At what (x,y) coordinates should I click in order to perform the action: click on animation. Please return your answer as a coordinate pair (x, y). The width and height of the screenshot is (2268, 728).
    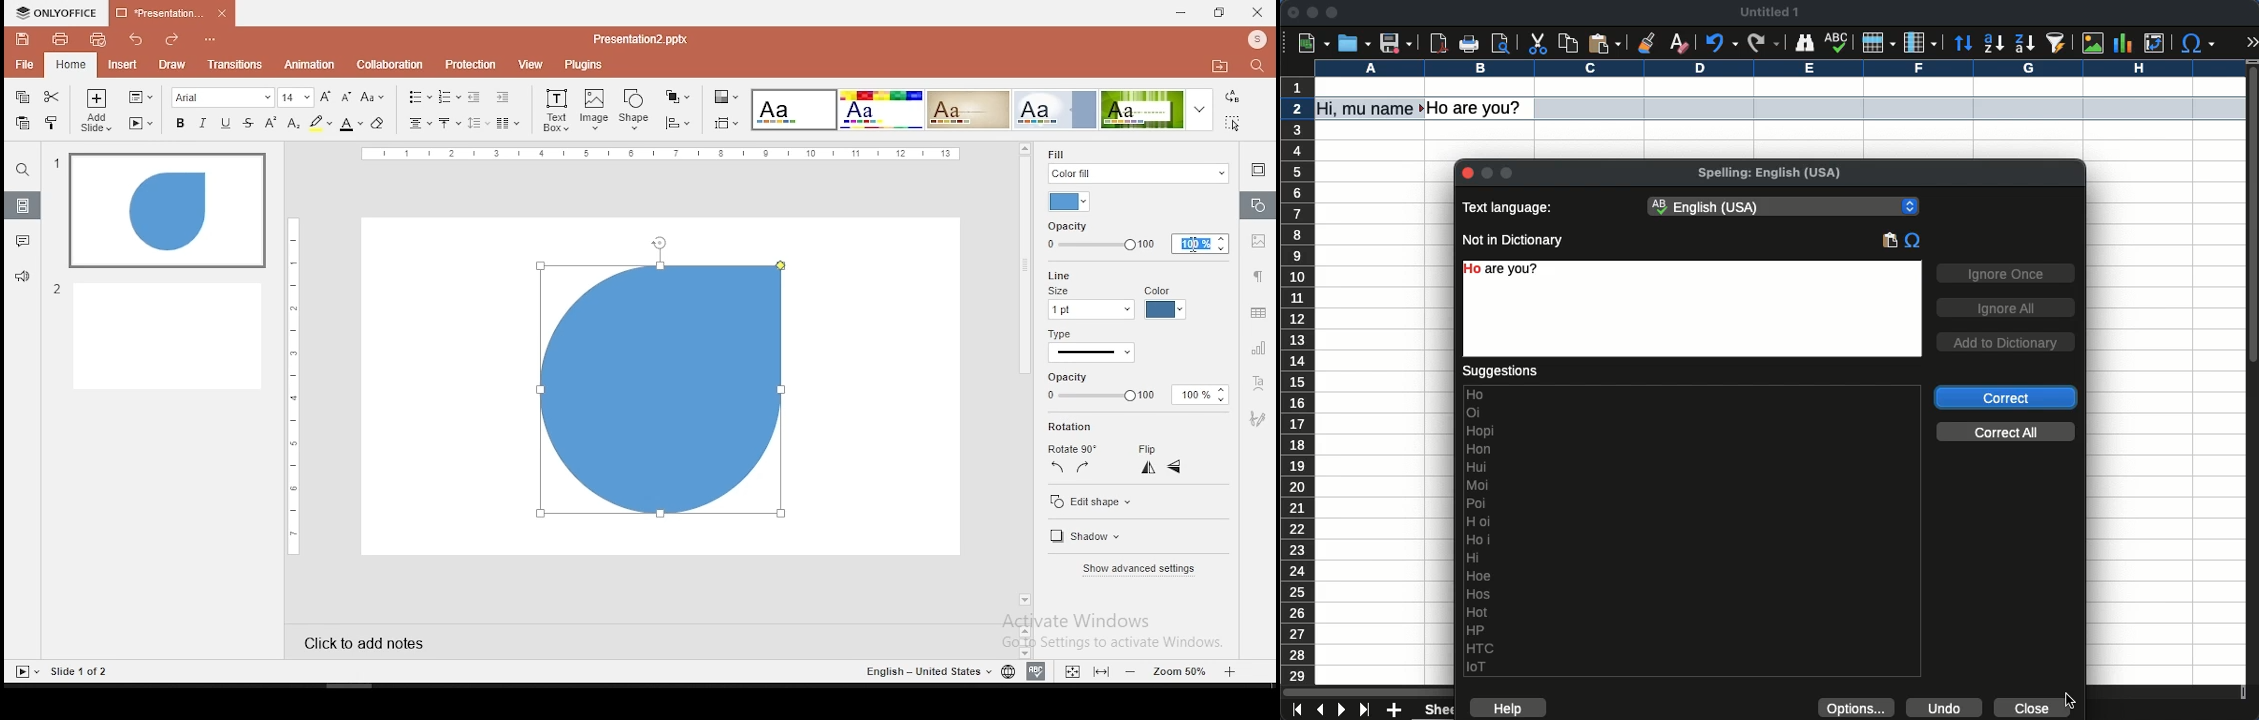
    Looking at the image, I should click on (311, 64).